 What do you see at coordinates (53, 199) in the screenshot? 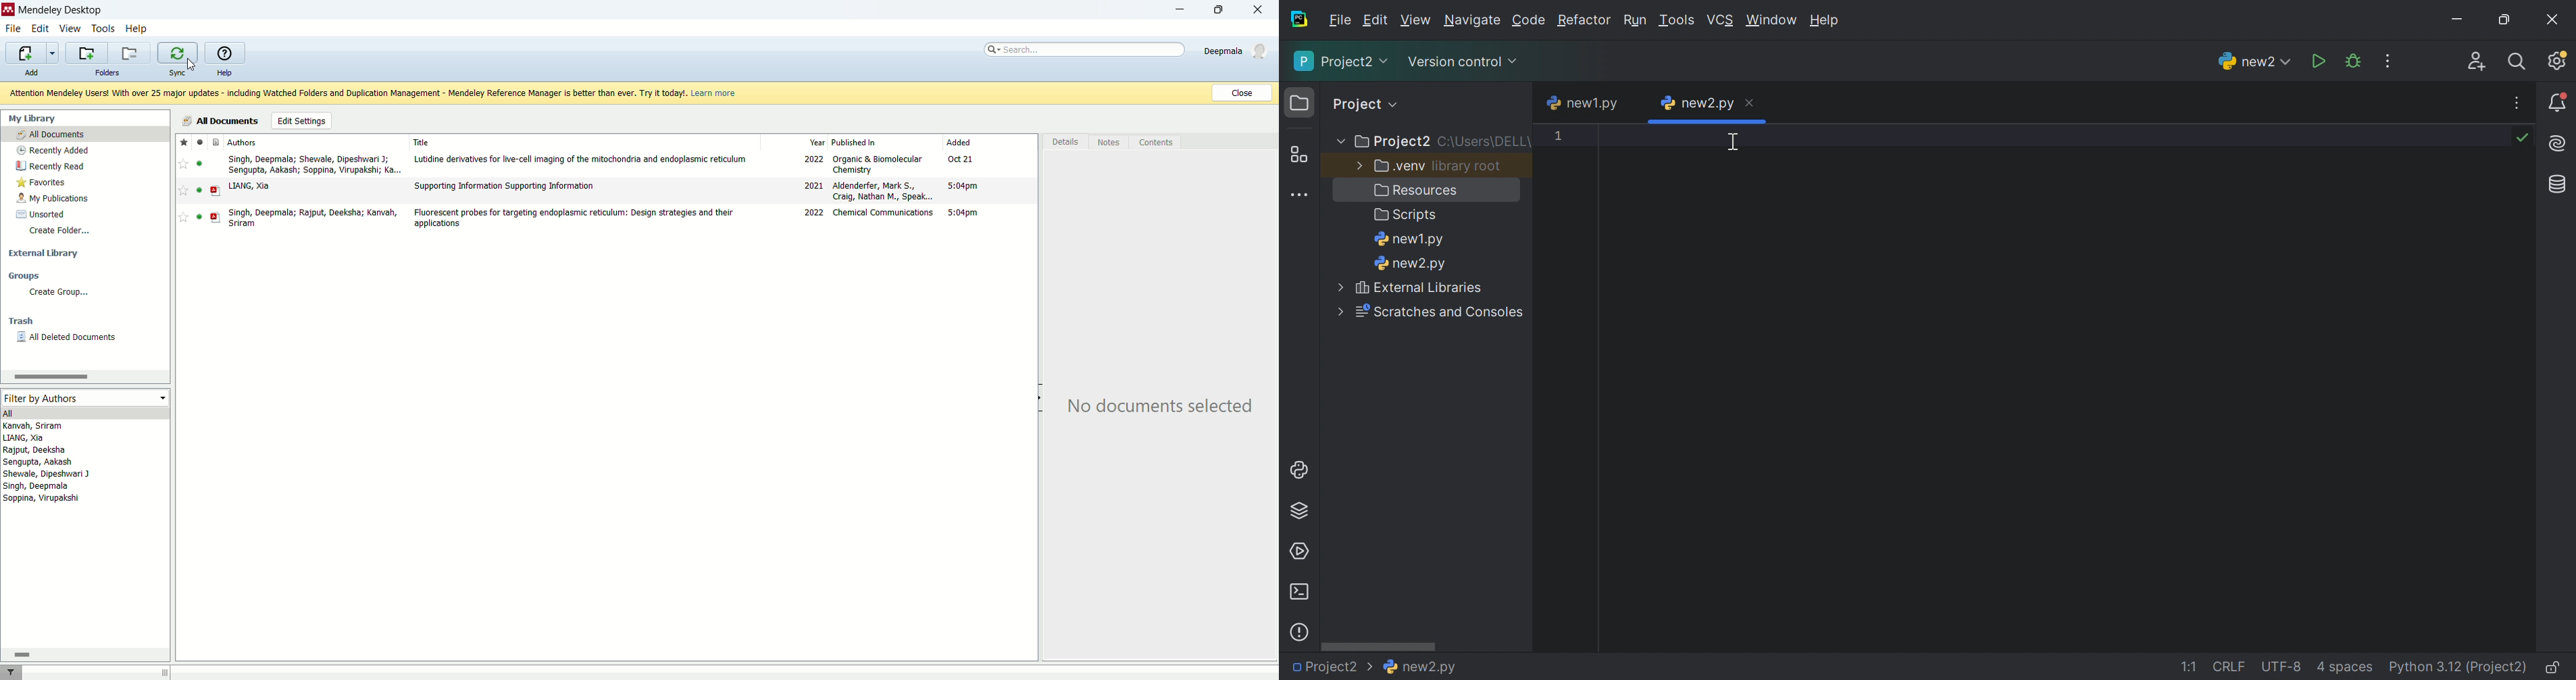
I see `my publications` at bounding box center [53, 199].